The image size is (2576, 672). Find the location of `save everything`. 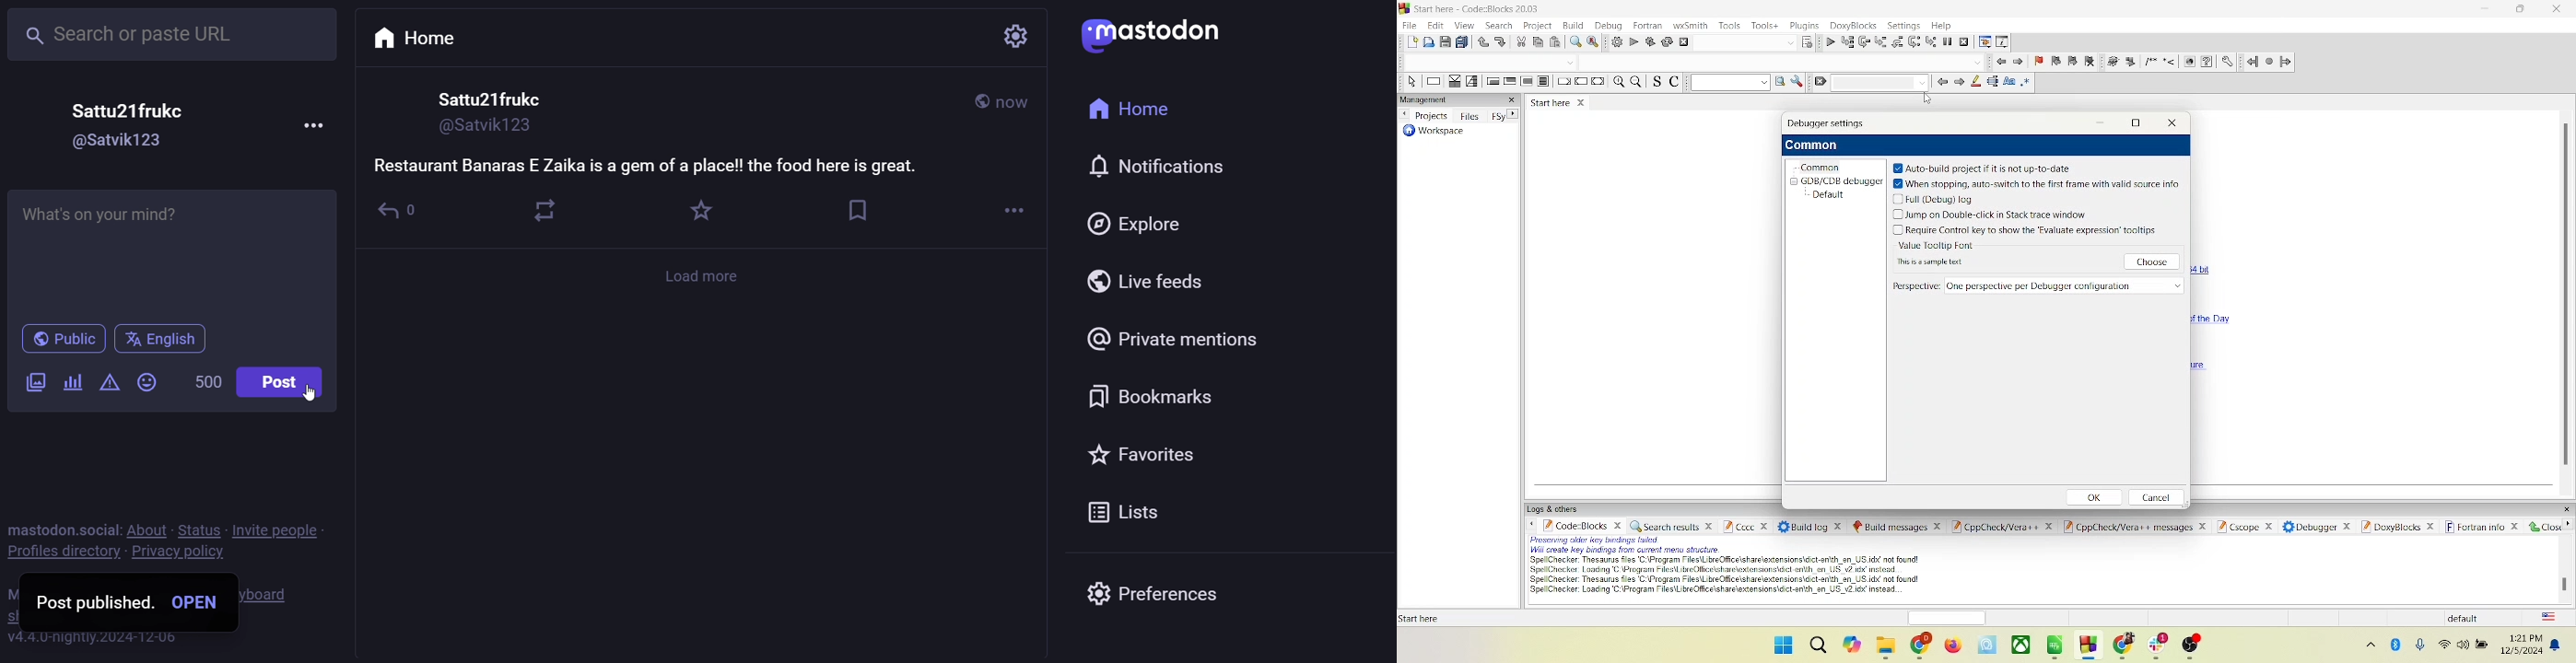

save everything is located at coordinates (1463, 42).